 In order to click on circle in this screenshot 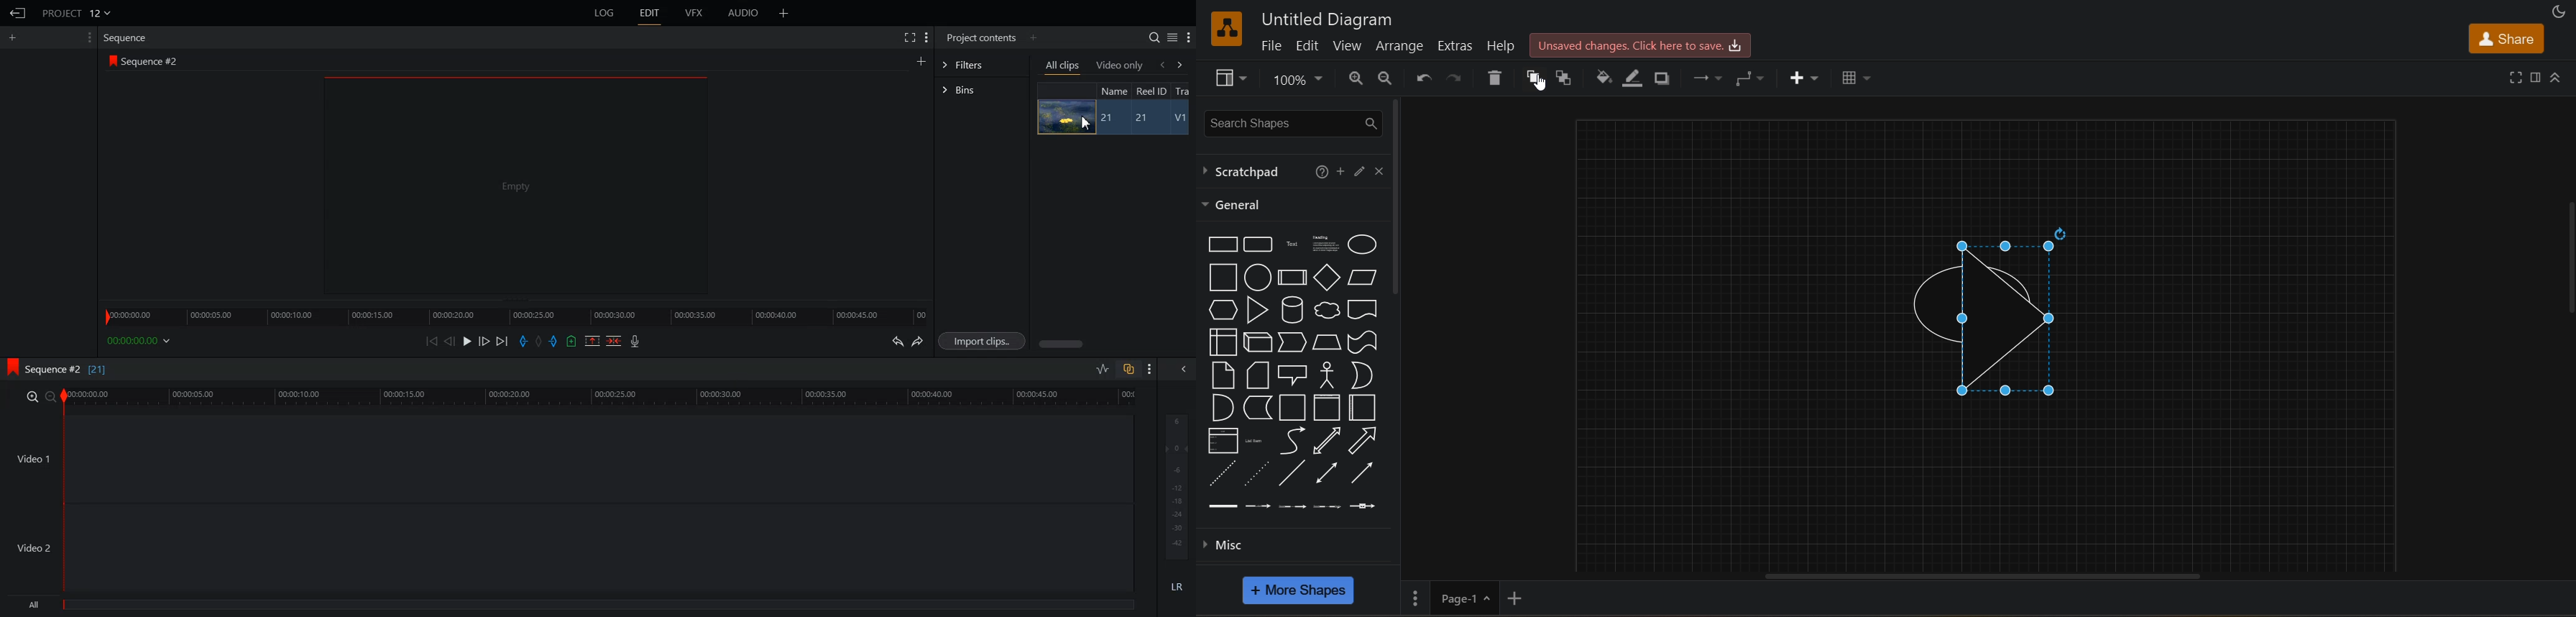, I will do `click(1257, 277)`.